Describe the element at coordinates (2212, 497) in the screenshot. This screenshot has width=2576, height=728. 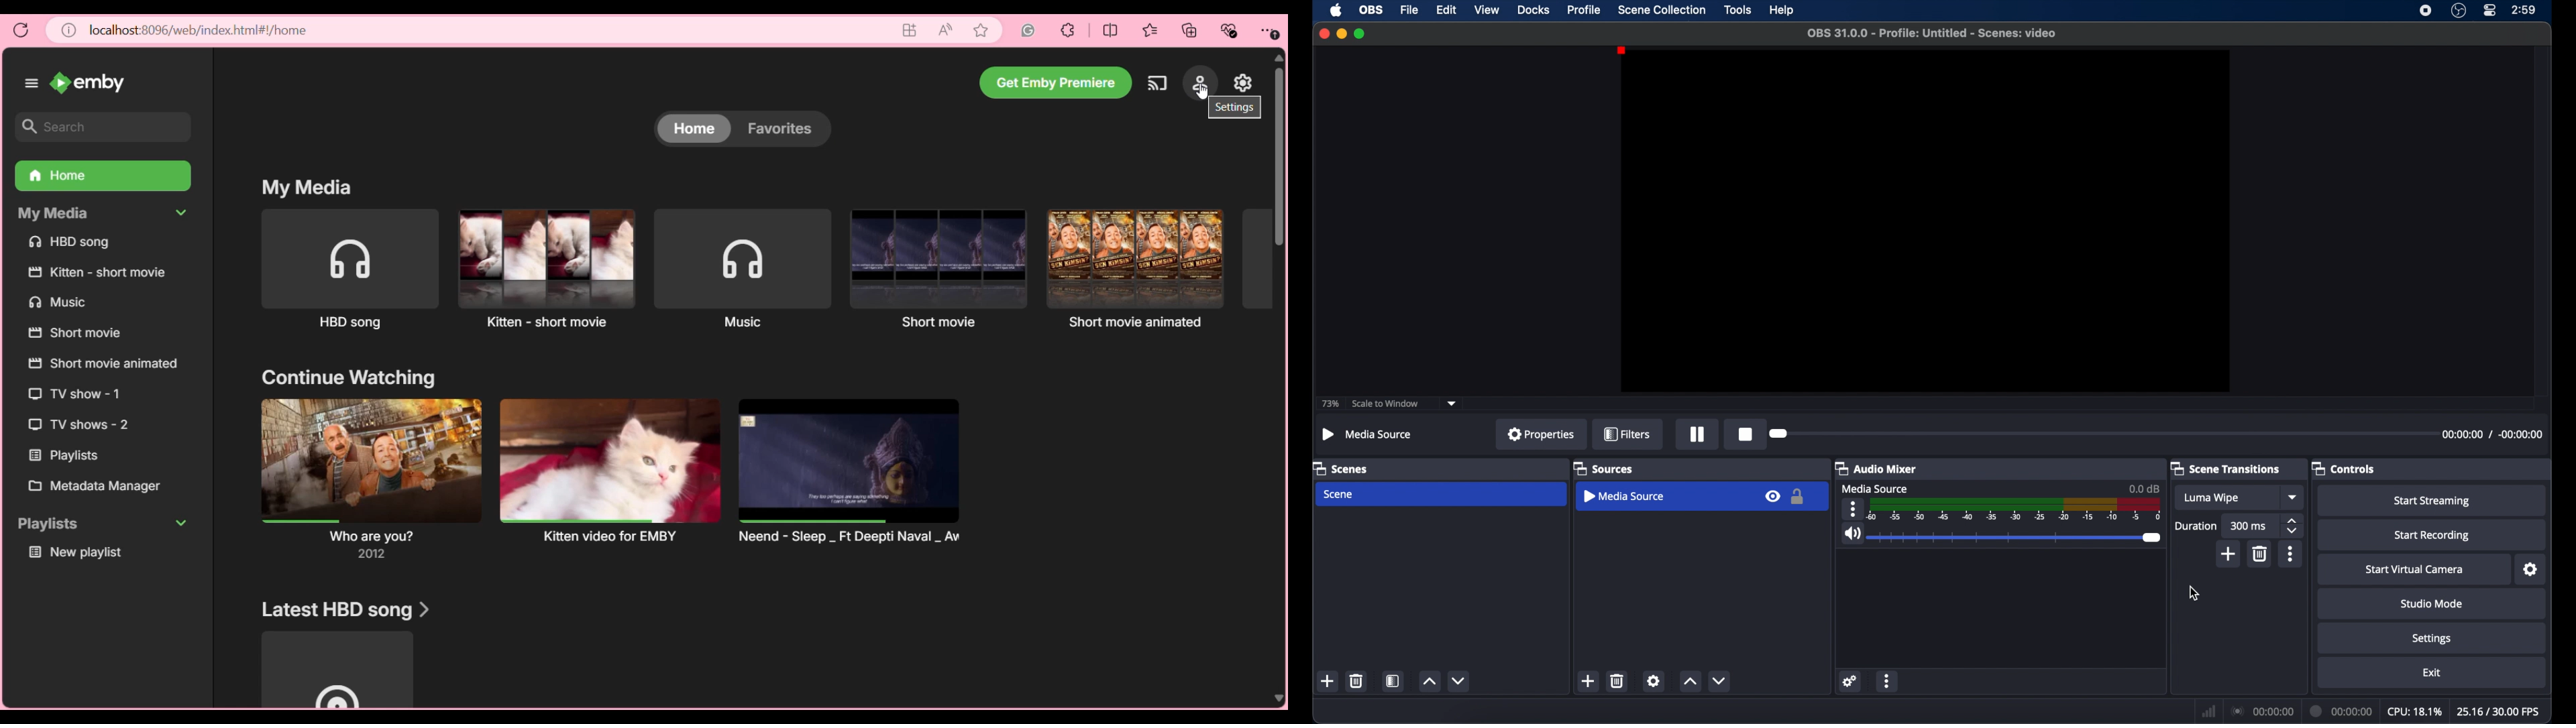
I see `luma wipe` at that location.